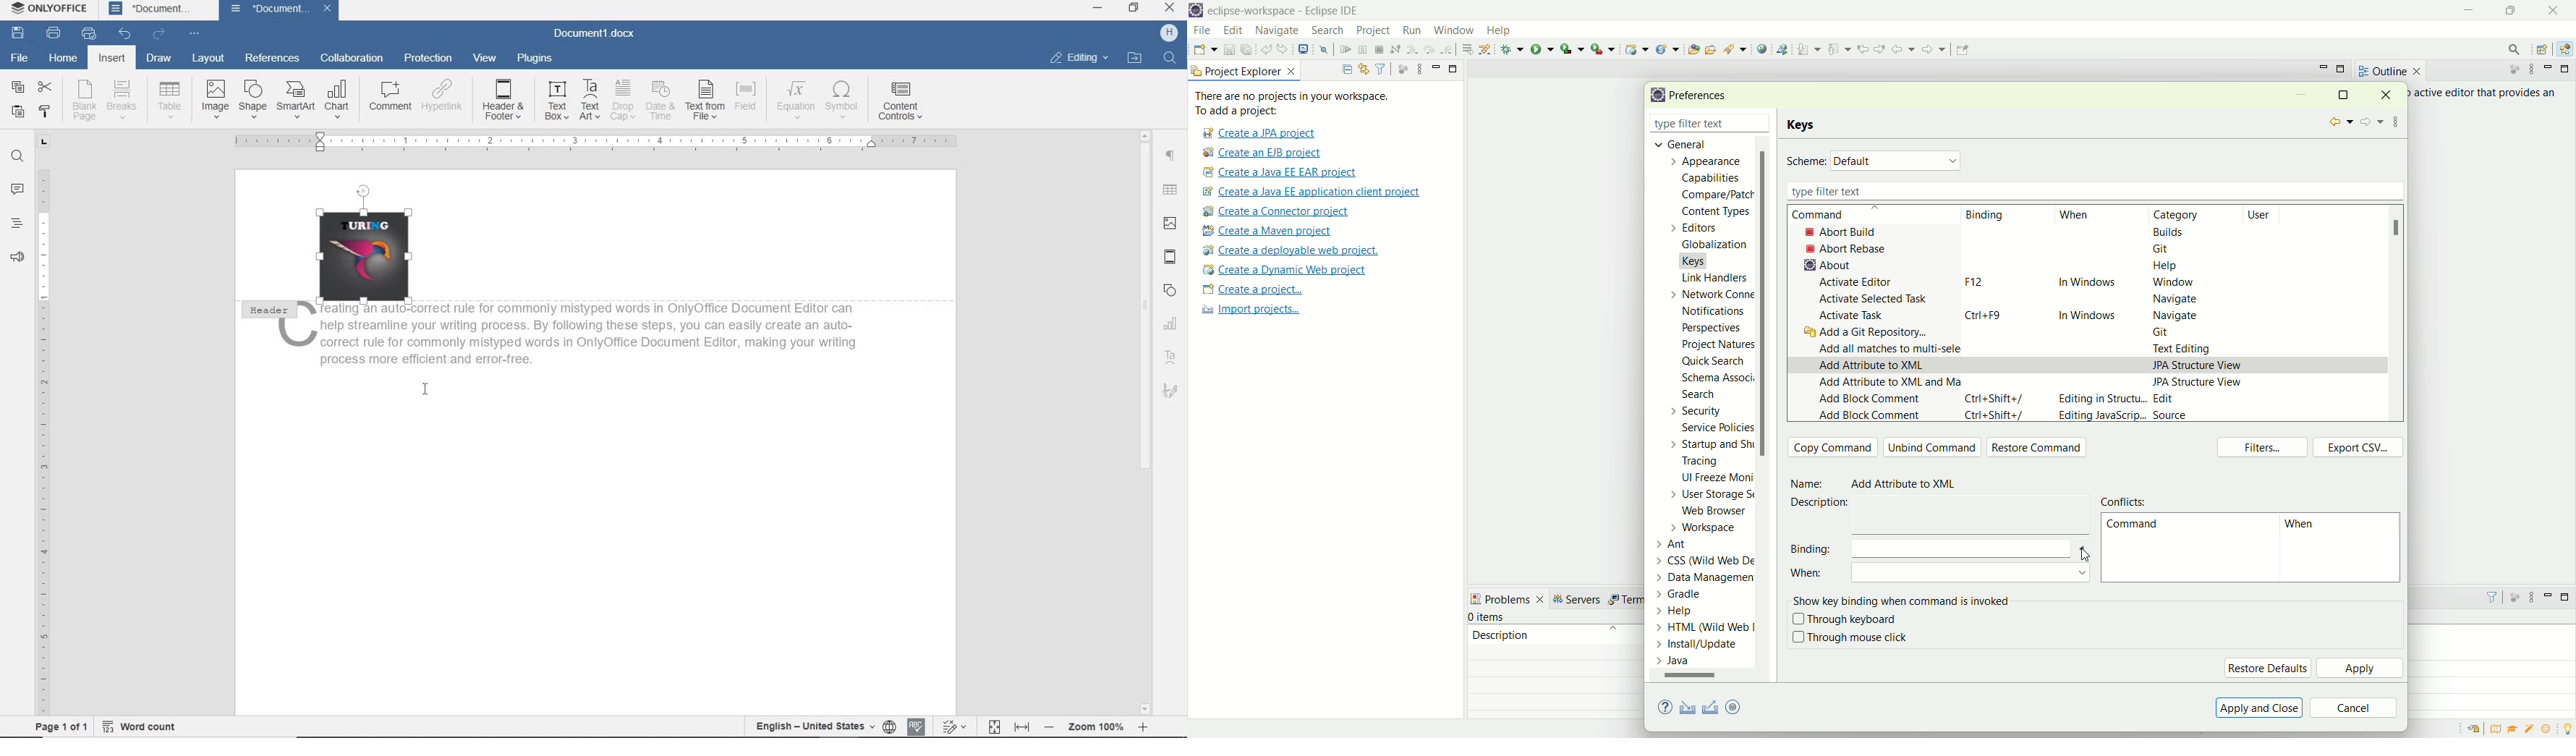 This screenshot has height=756, width=2576. I want to click on , so click(171, 97).